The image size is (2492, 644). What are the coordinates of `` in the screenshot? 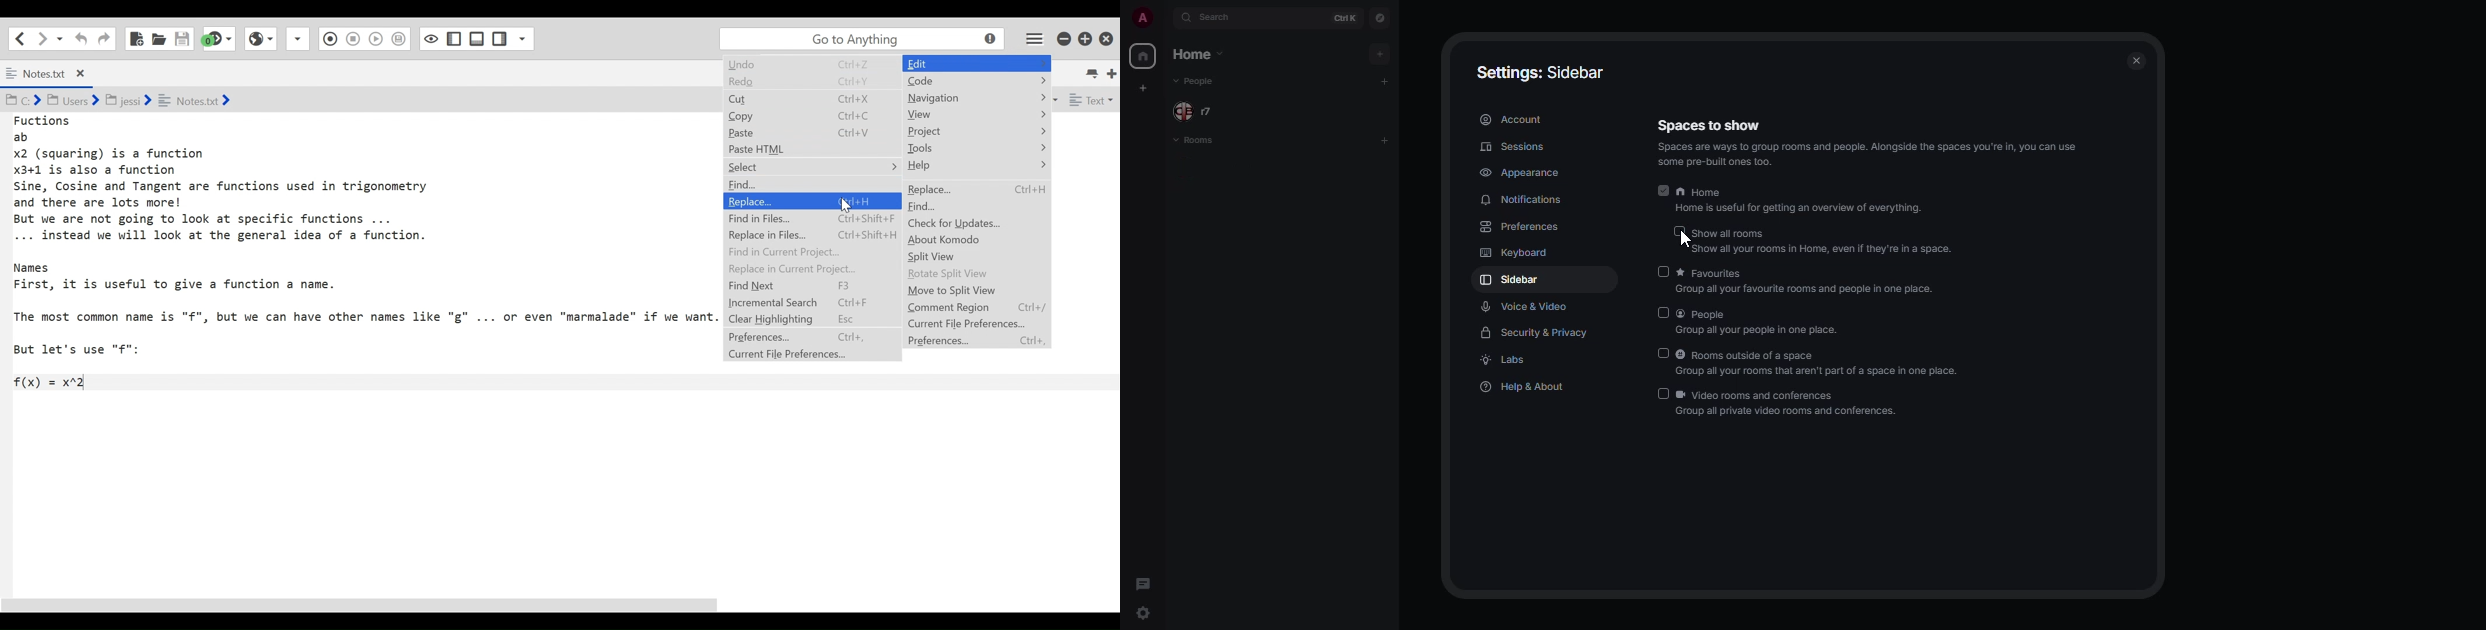 It's located at (925, 62).